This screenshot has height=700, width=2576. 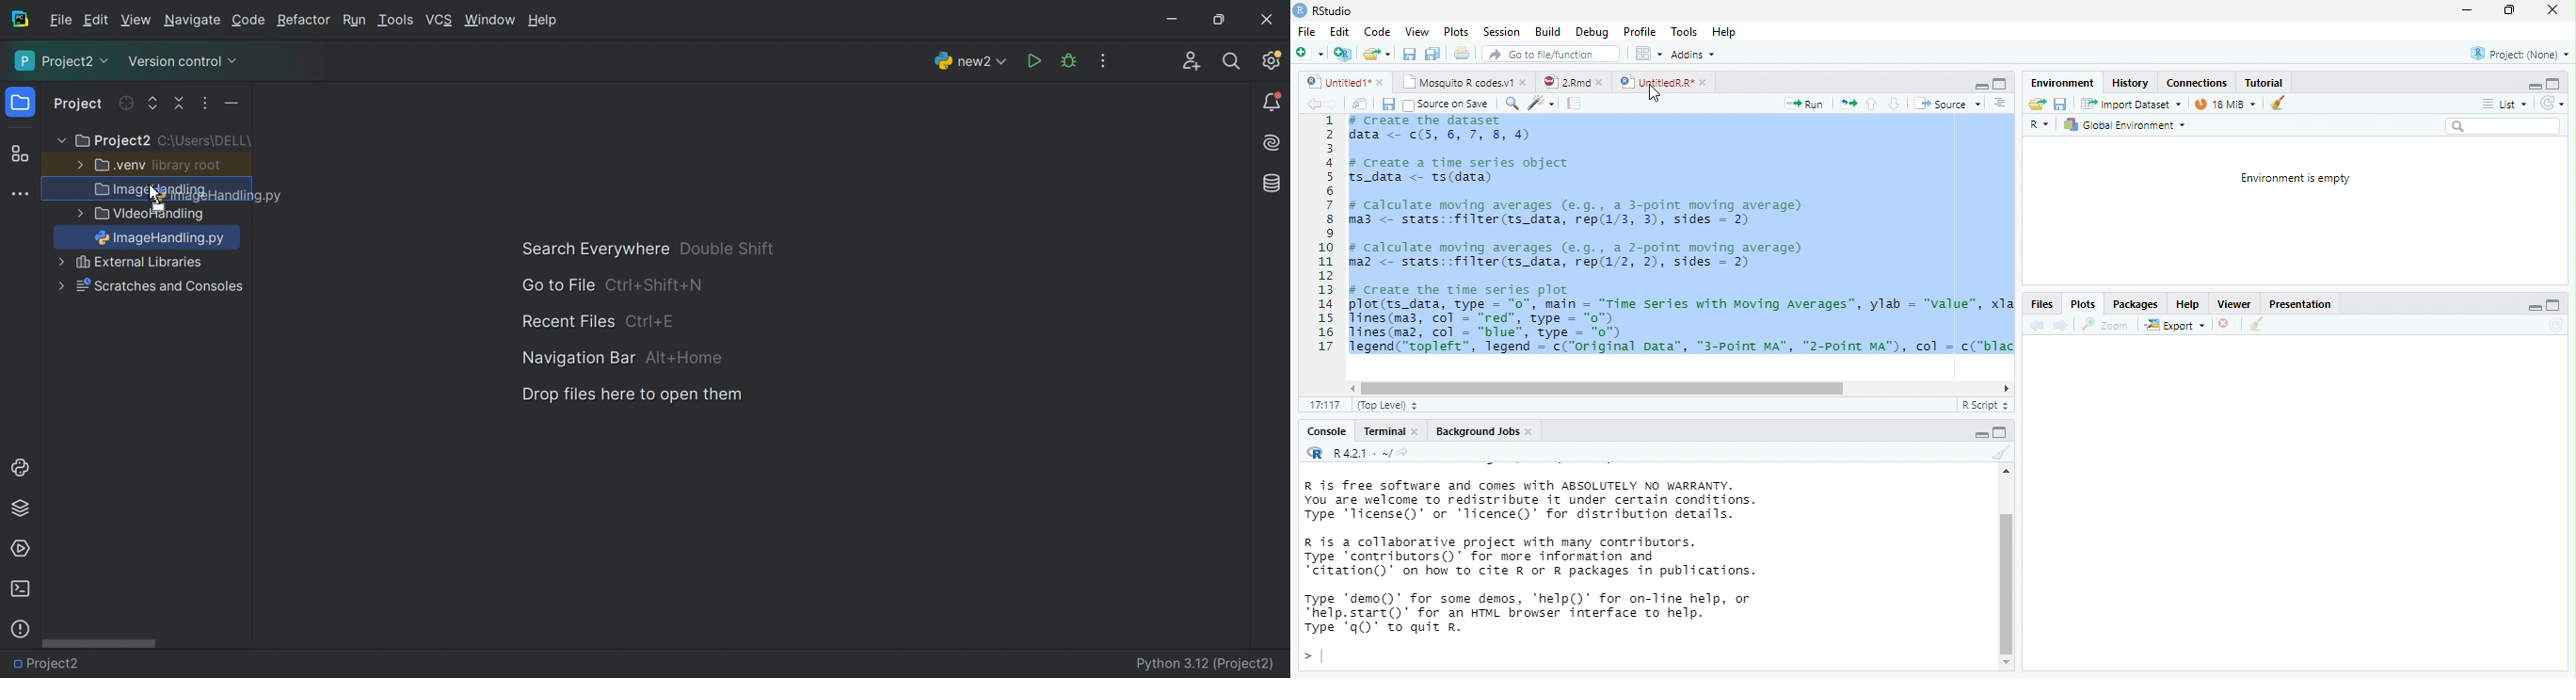 What do you see at coordinates (2004, 389) in the screenshot?
I see `scrollbar right` at bounding box center [2004, 389].